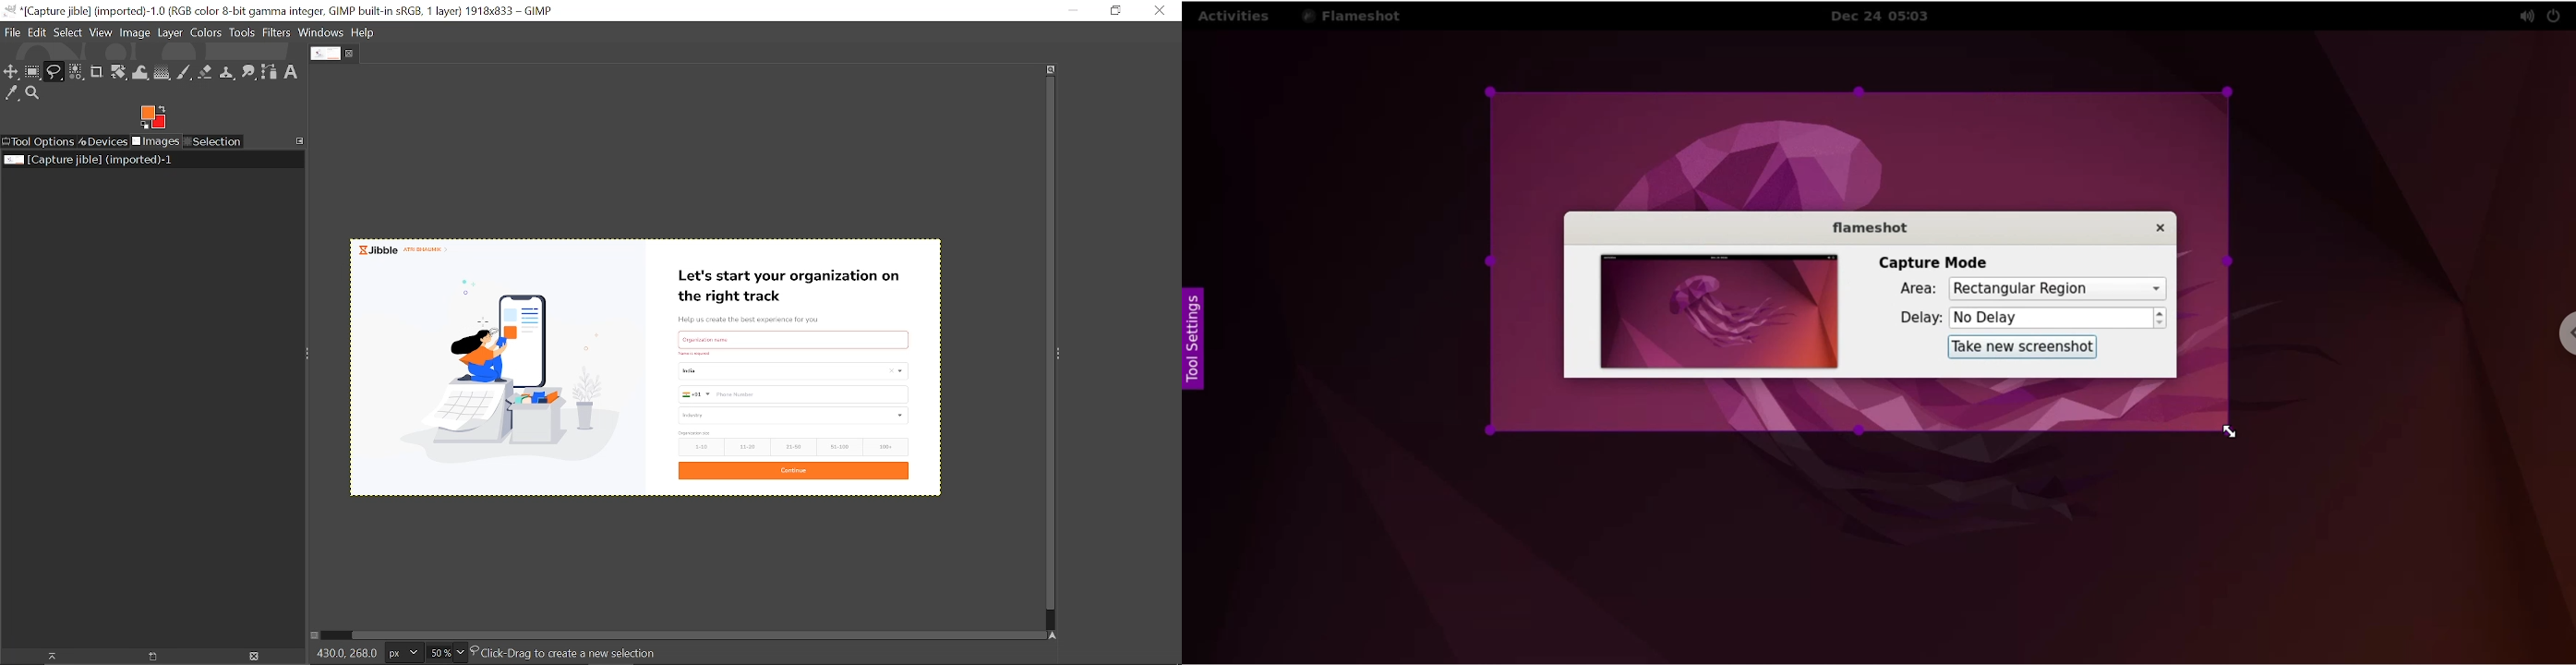 Image resolution: width=2576 pixels, height=672 pixels. What do you see at coordinates (1047, 345) in the screenshot?
I see `Vertical scrollbar` at bounding box center [1047, 345].